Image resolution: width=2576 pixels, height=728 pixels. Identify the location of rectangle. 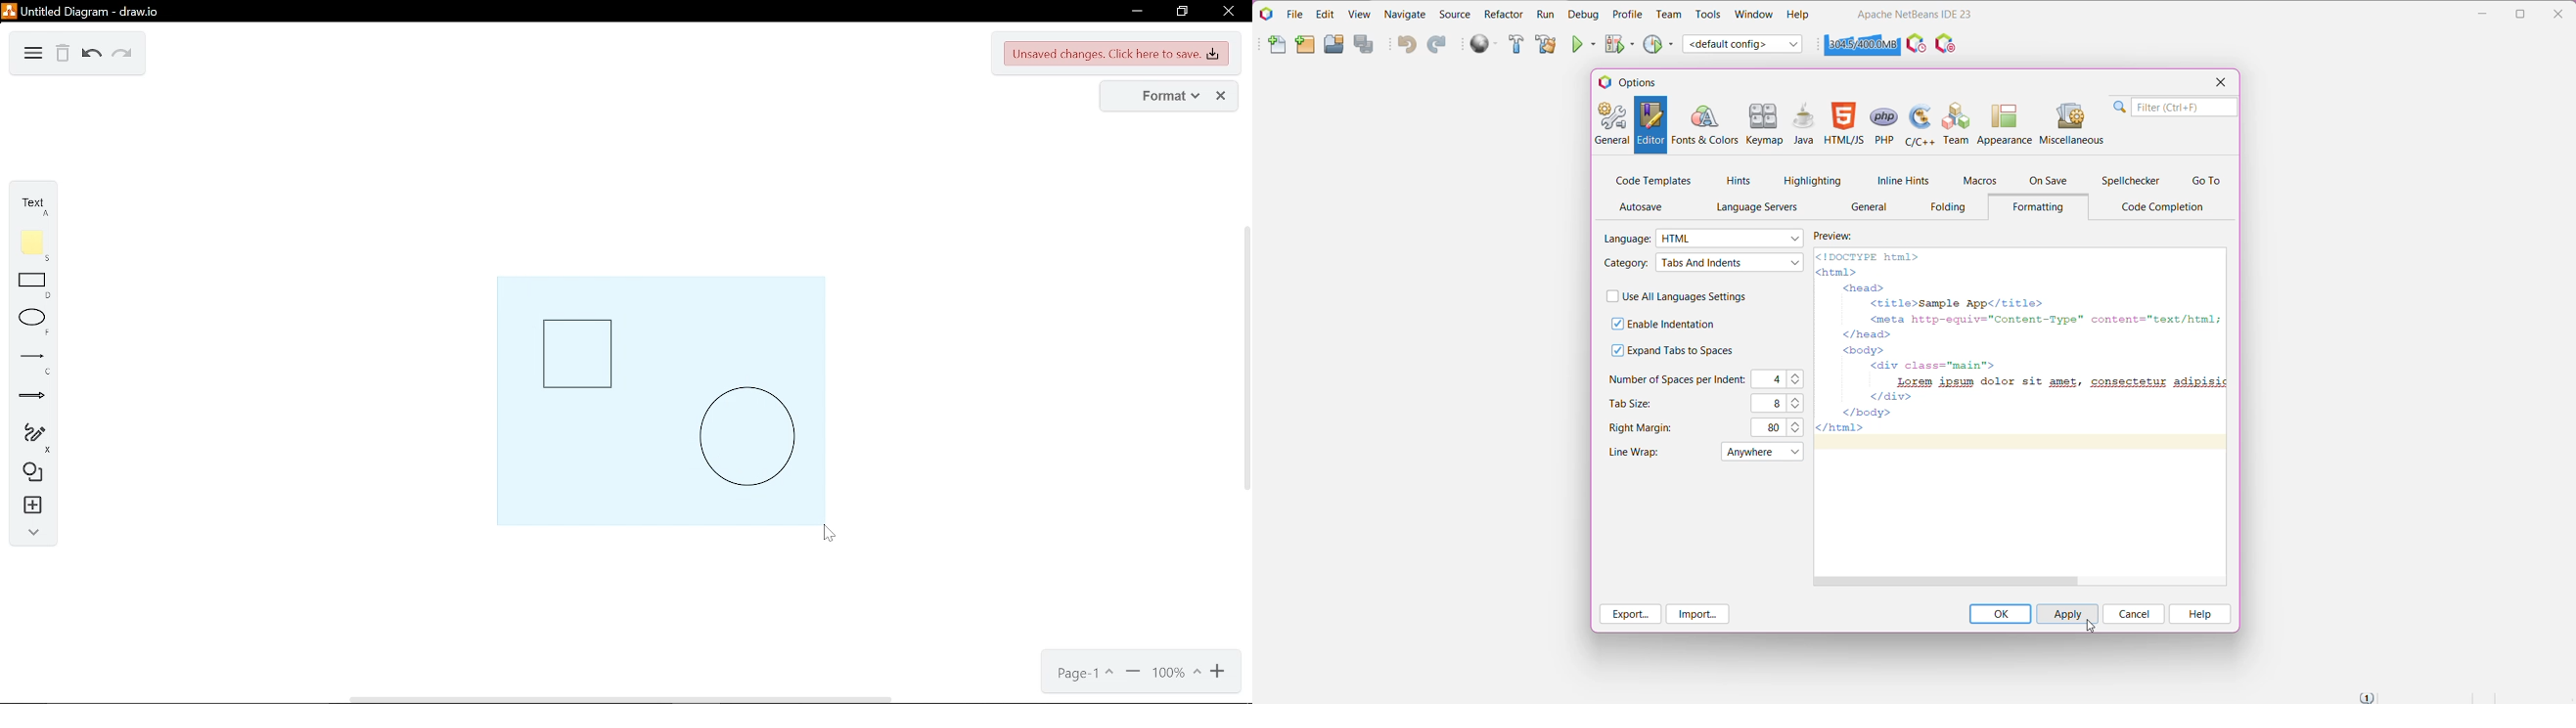
(31, 287).